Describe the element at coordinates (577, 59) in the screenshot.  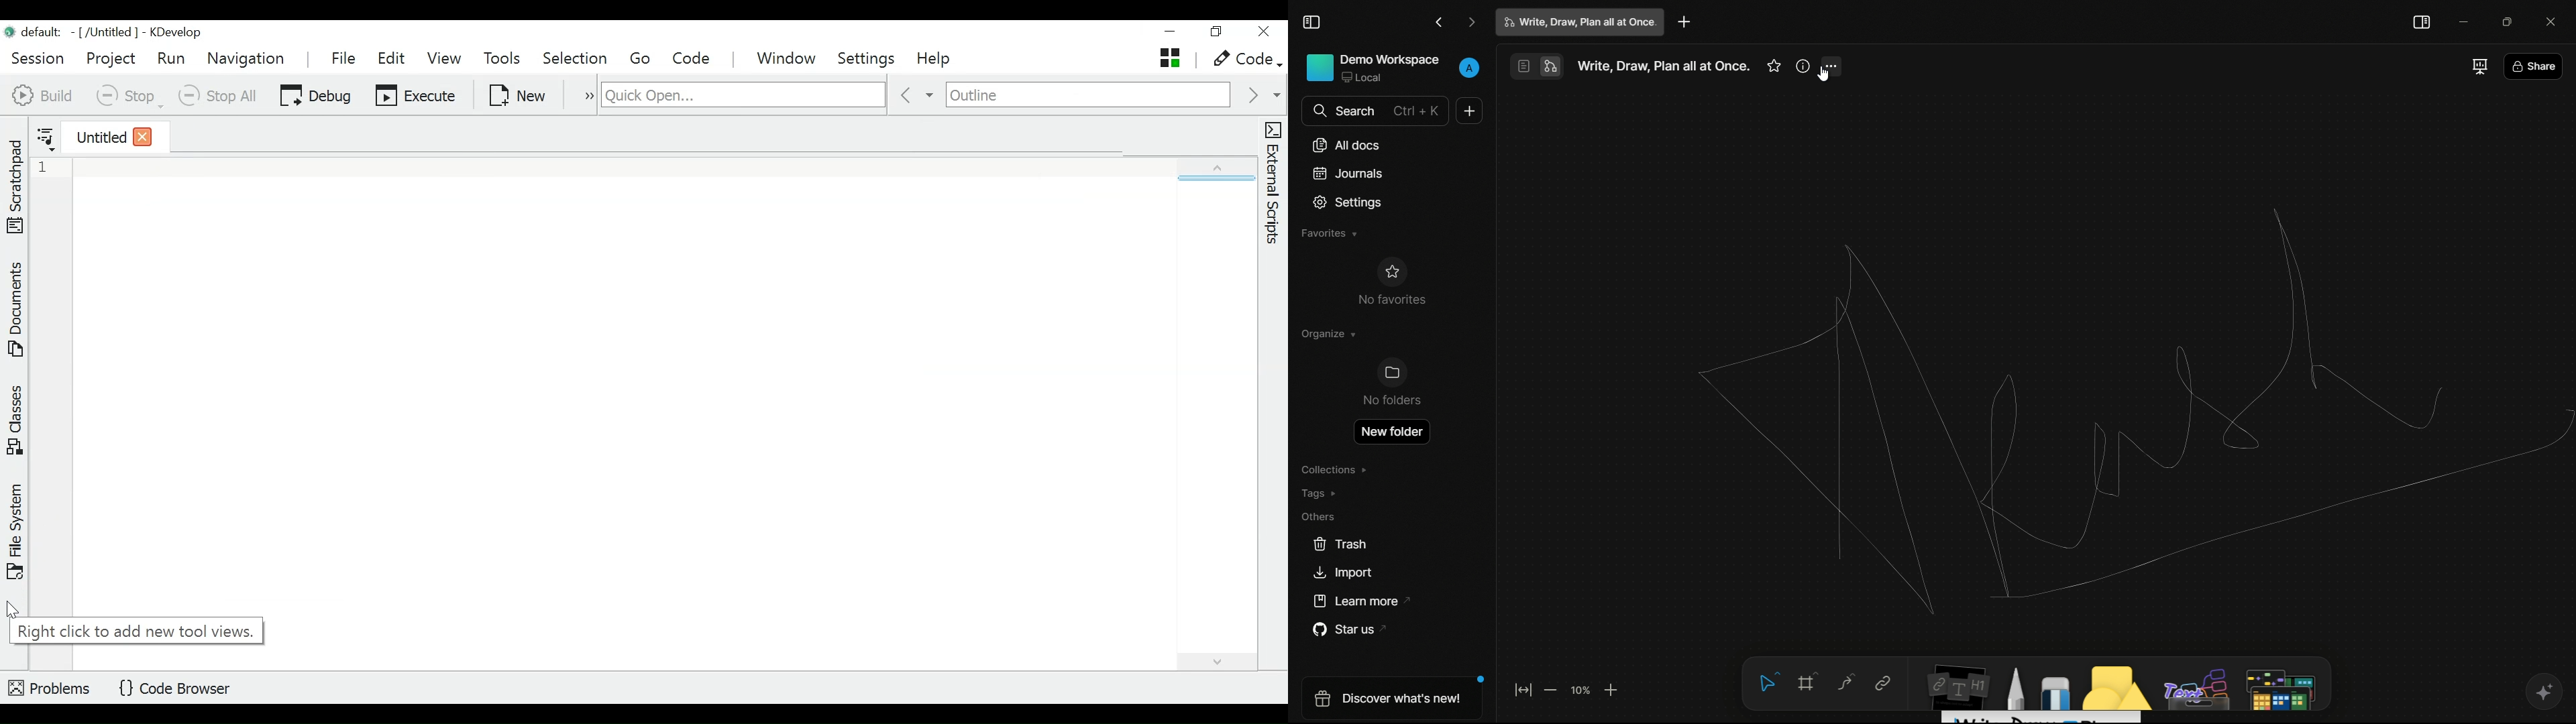
I see `Selection` at that location.